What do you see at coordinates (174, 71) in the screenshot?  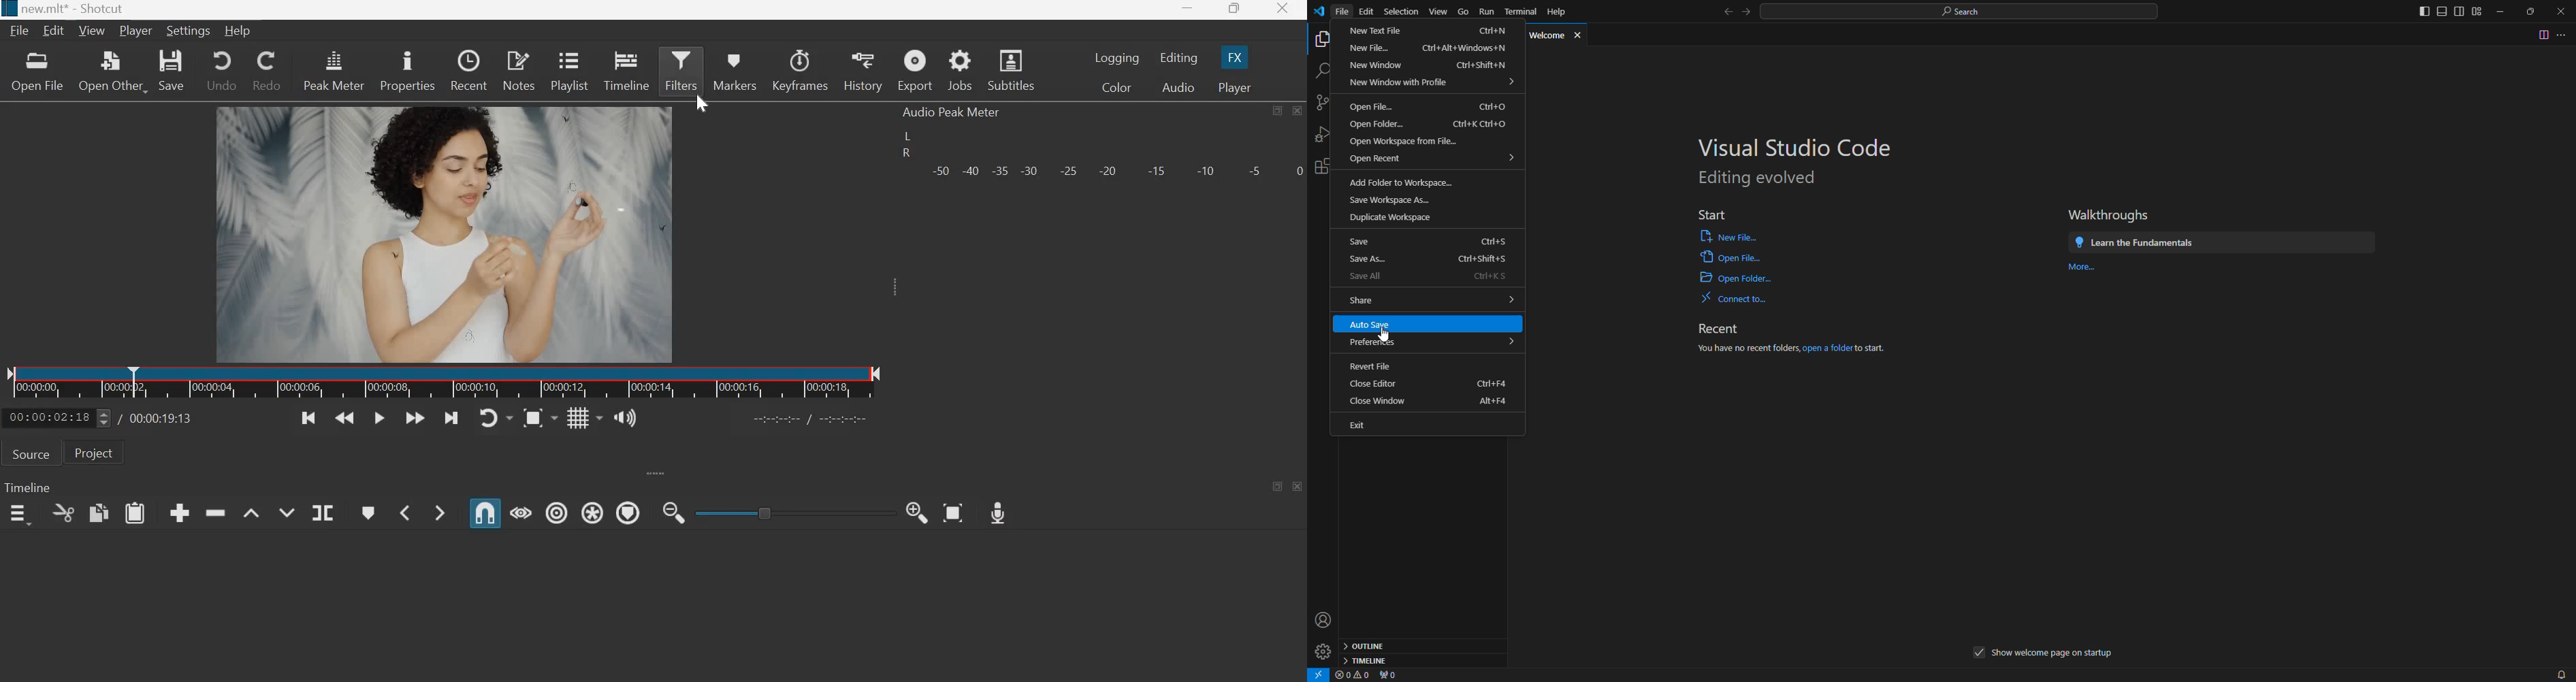 I see `save` at bounding box center [174, 71].